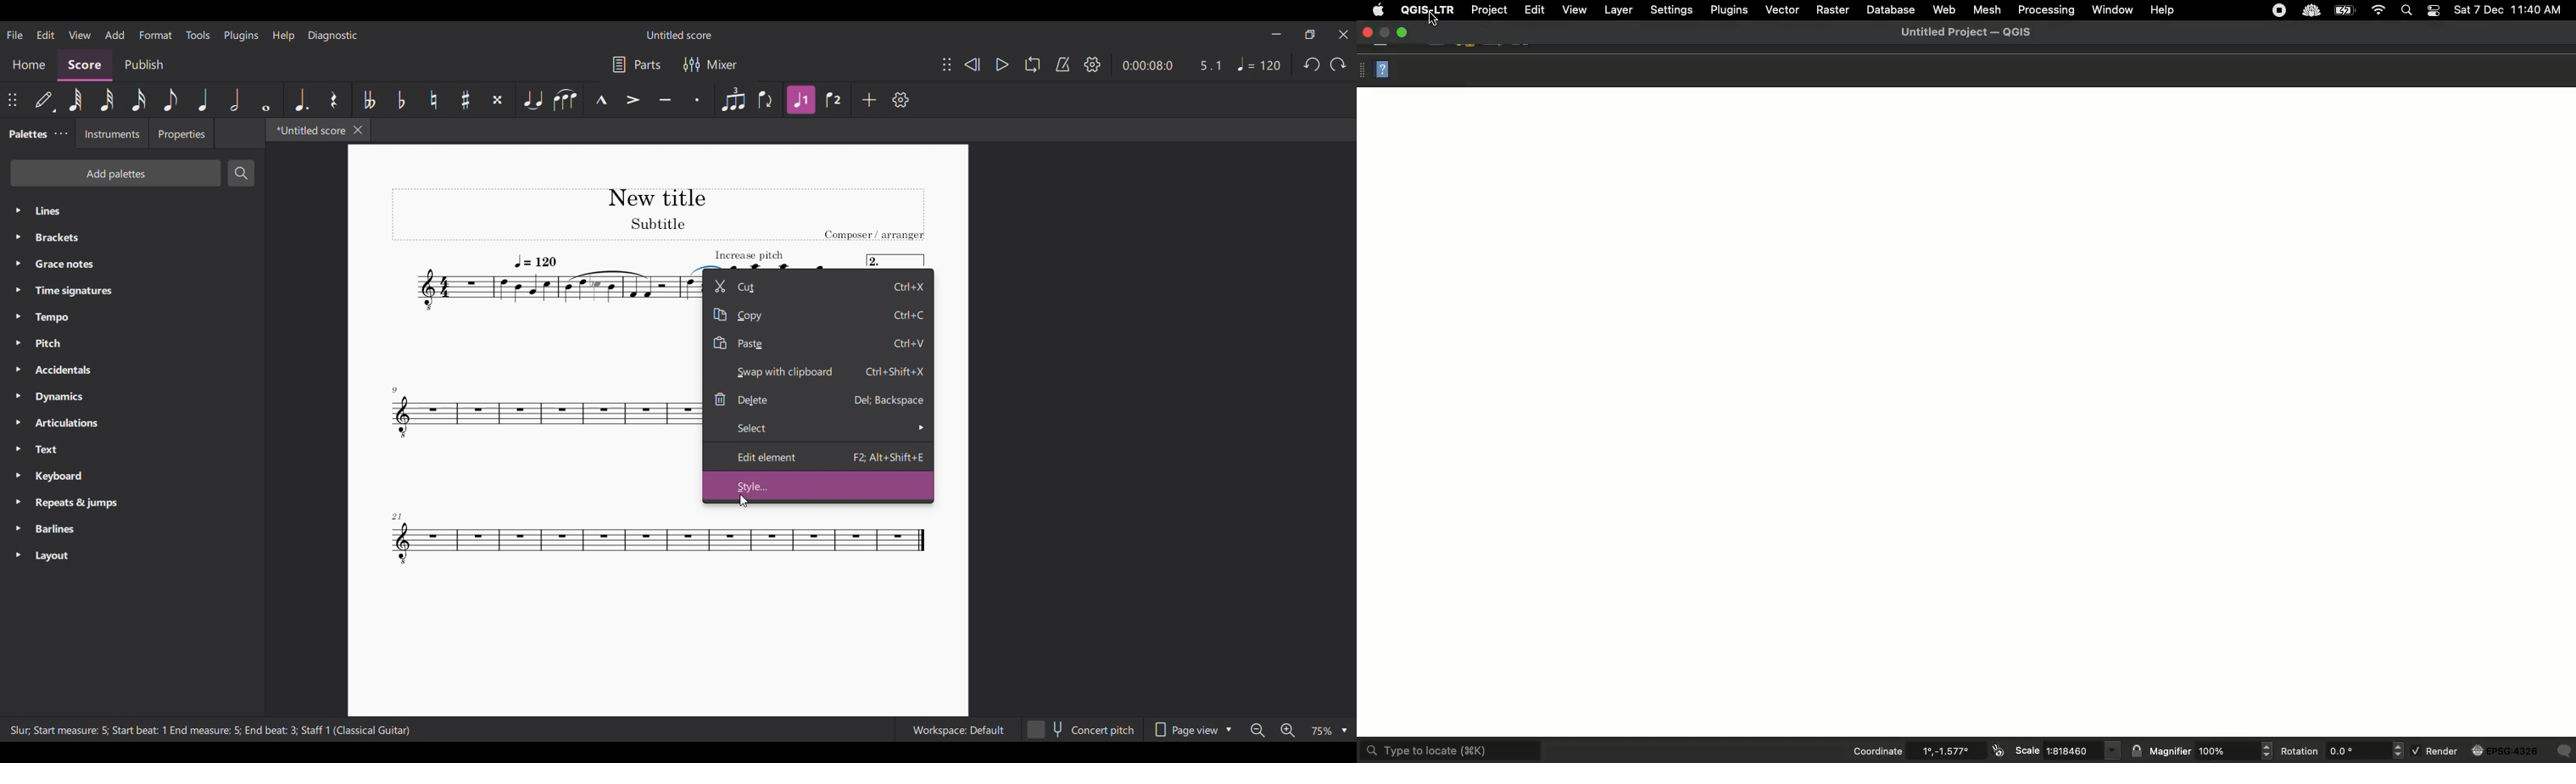 The width and height of the screenshot is (2576, 784). What do you see at coordinates (1917, 750) in the screenshot?
I see `Coordinate` at bounding box center [1917, 750].